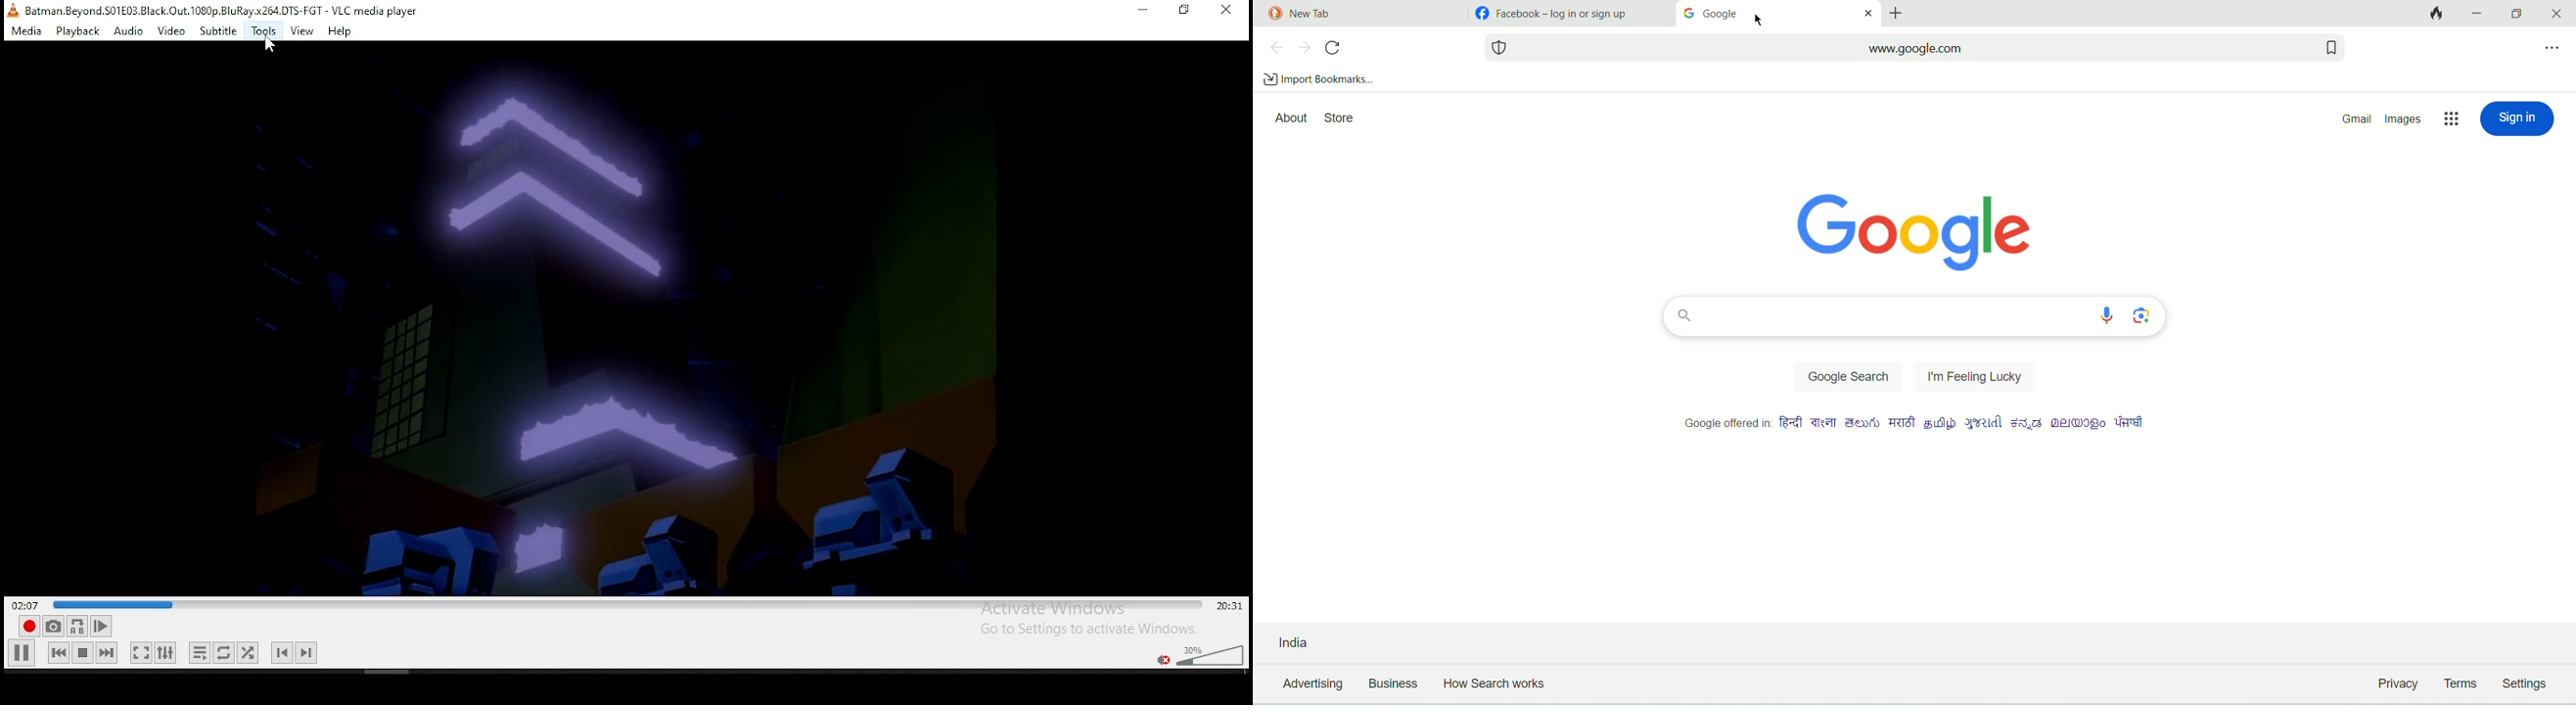 This screenshot has width=2576, height=728. What do you see at coordinates (140, 652) in the screenshot?
I see `toggle video in fullscreen` at bounding box center [140, 652].